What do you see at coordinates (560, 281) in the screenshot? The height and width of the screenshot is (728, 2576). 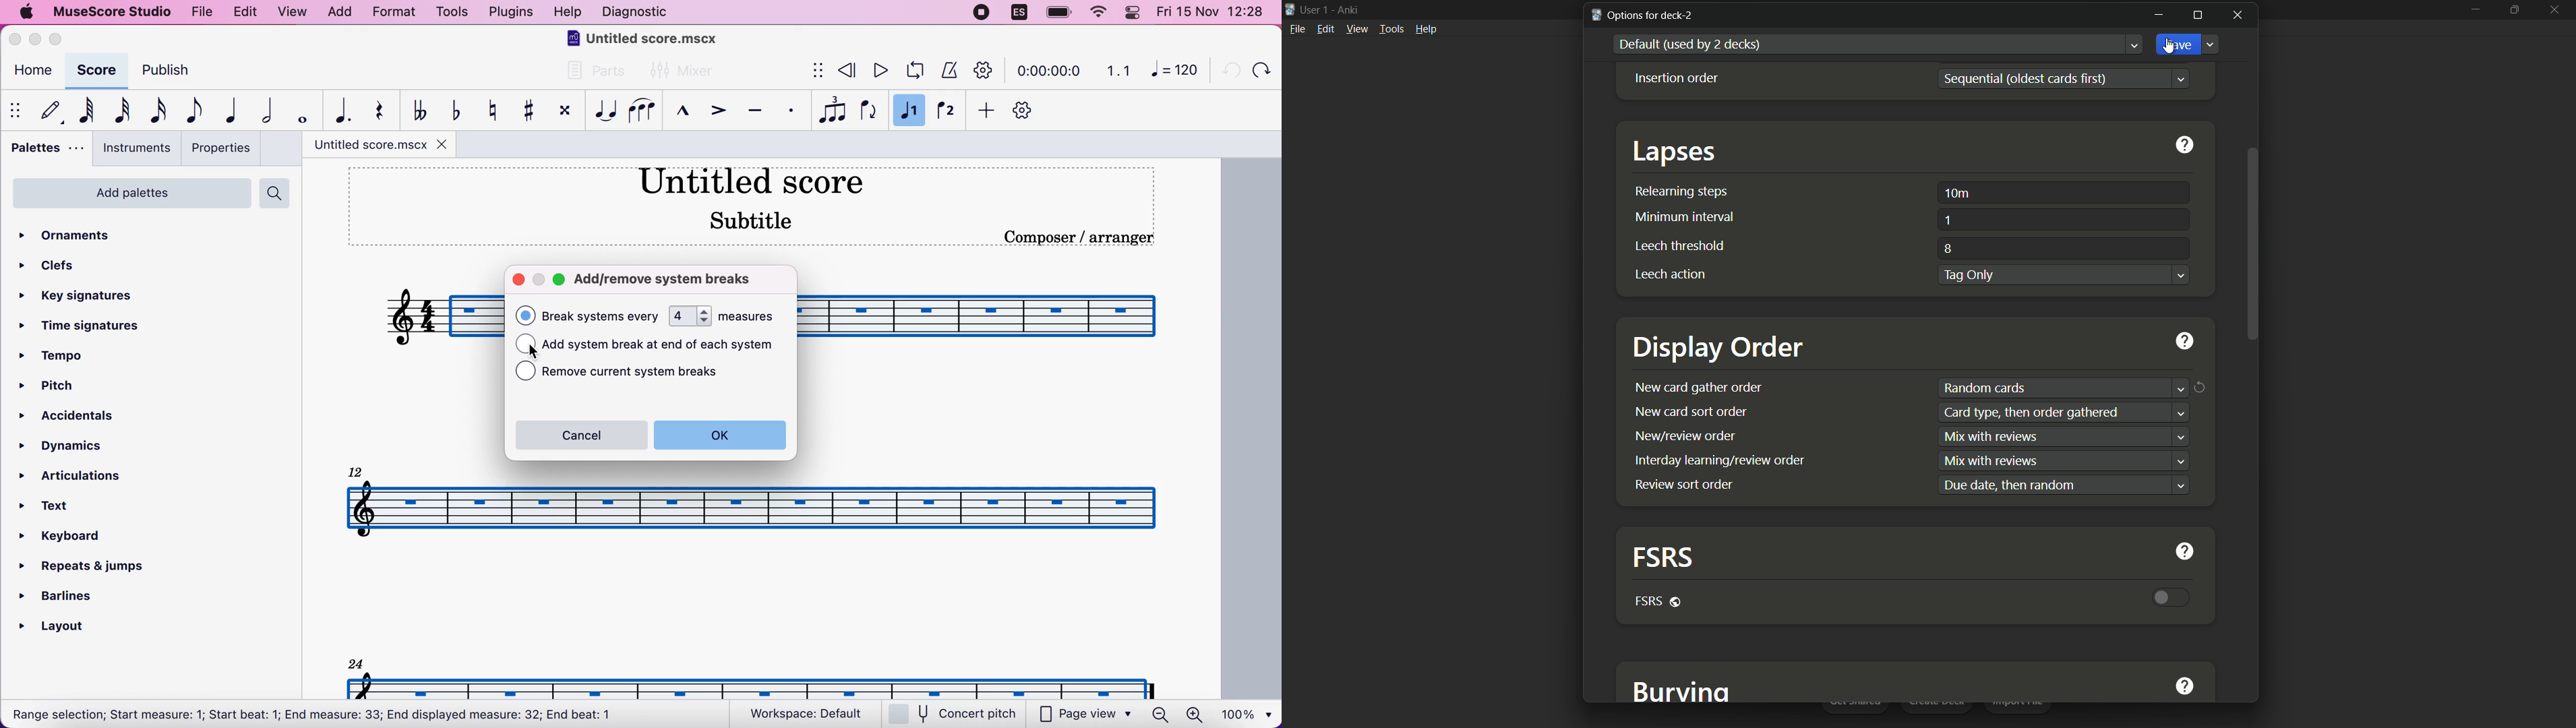 I see `maximize` at bounding box center [560, 281].